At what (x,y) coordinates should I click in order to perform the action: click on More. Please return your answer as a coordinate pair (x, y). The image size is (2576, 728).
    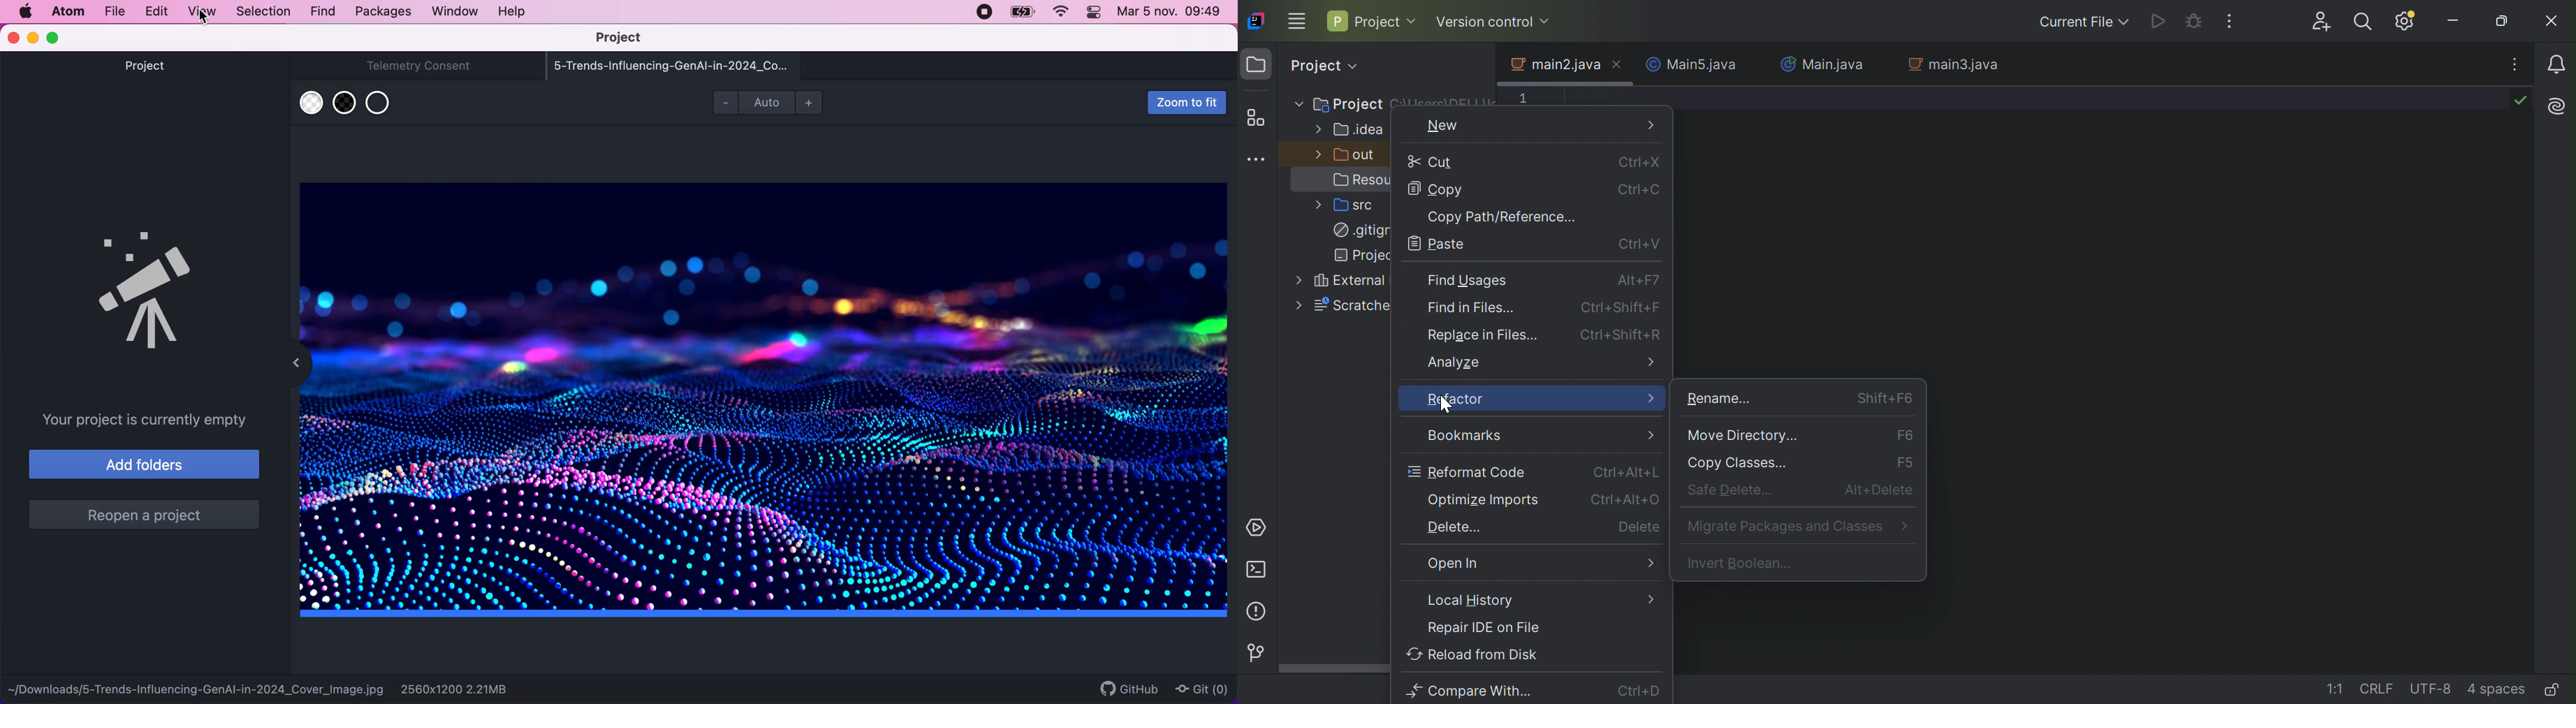
    Looking at the image, I should click on (1905, 528).